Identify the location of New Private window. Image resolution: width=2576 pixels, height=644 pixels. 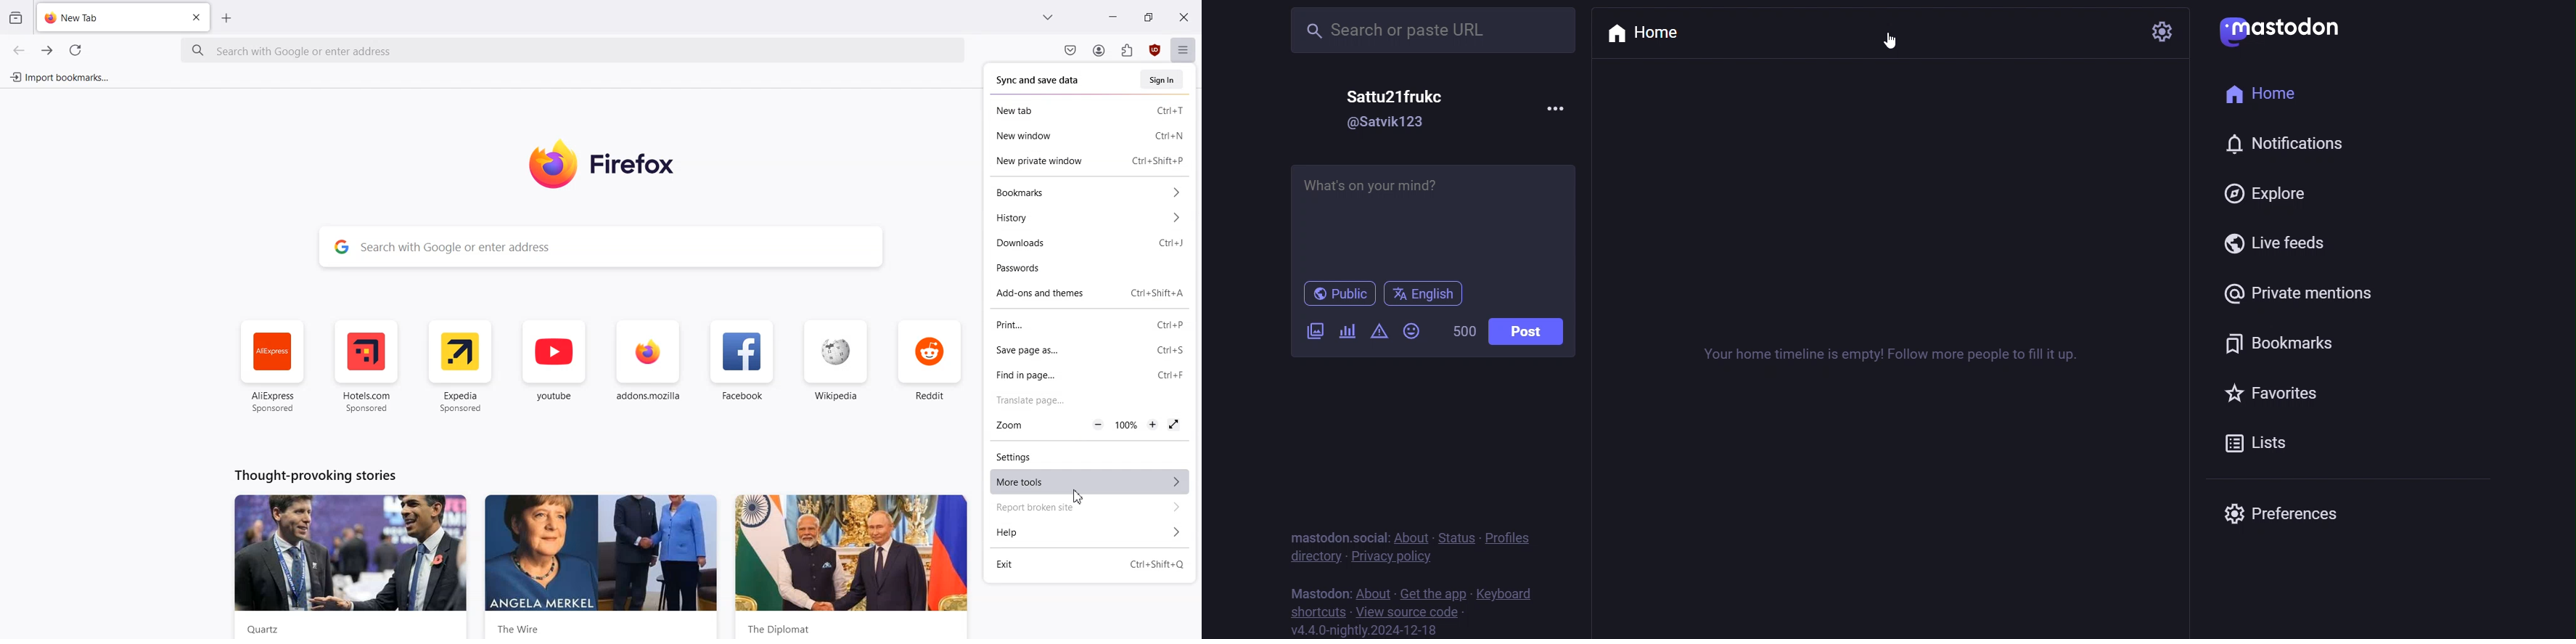
(1051, 160).